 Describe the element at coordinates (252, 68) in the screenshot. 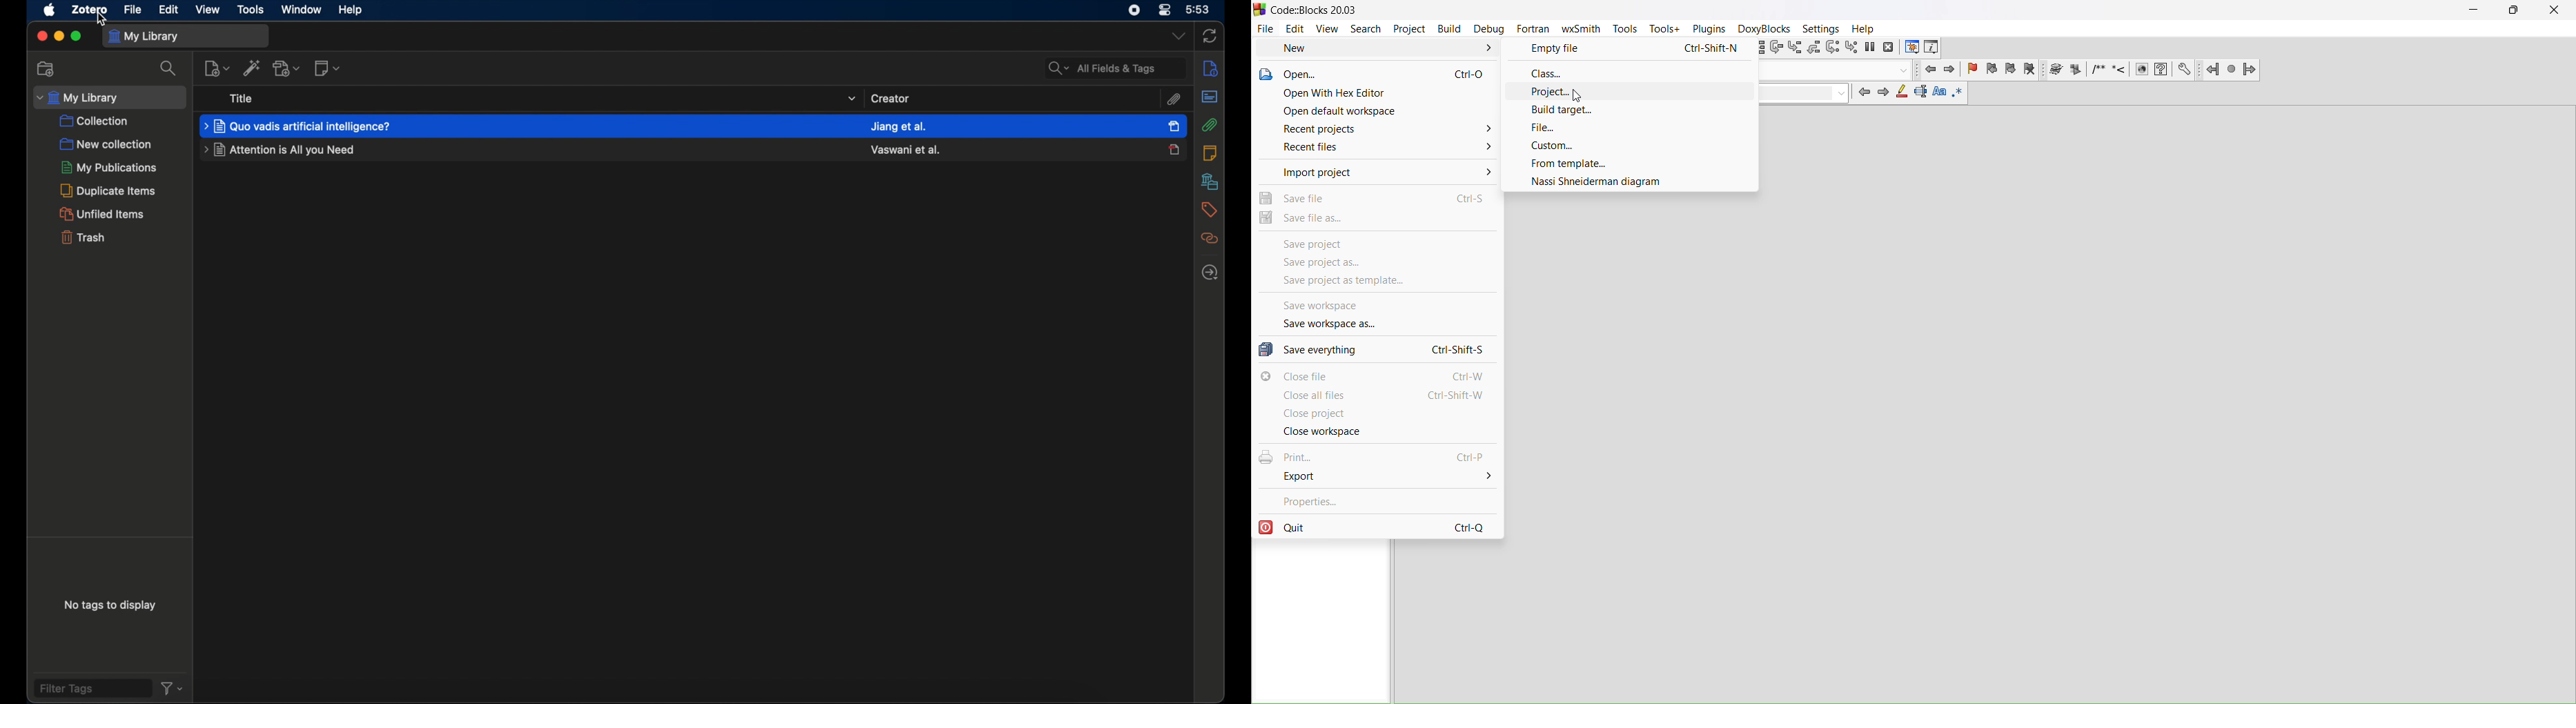

I see `add items by identifier` at that location.